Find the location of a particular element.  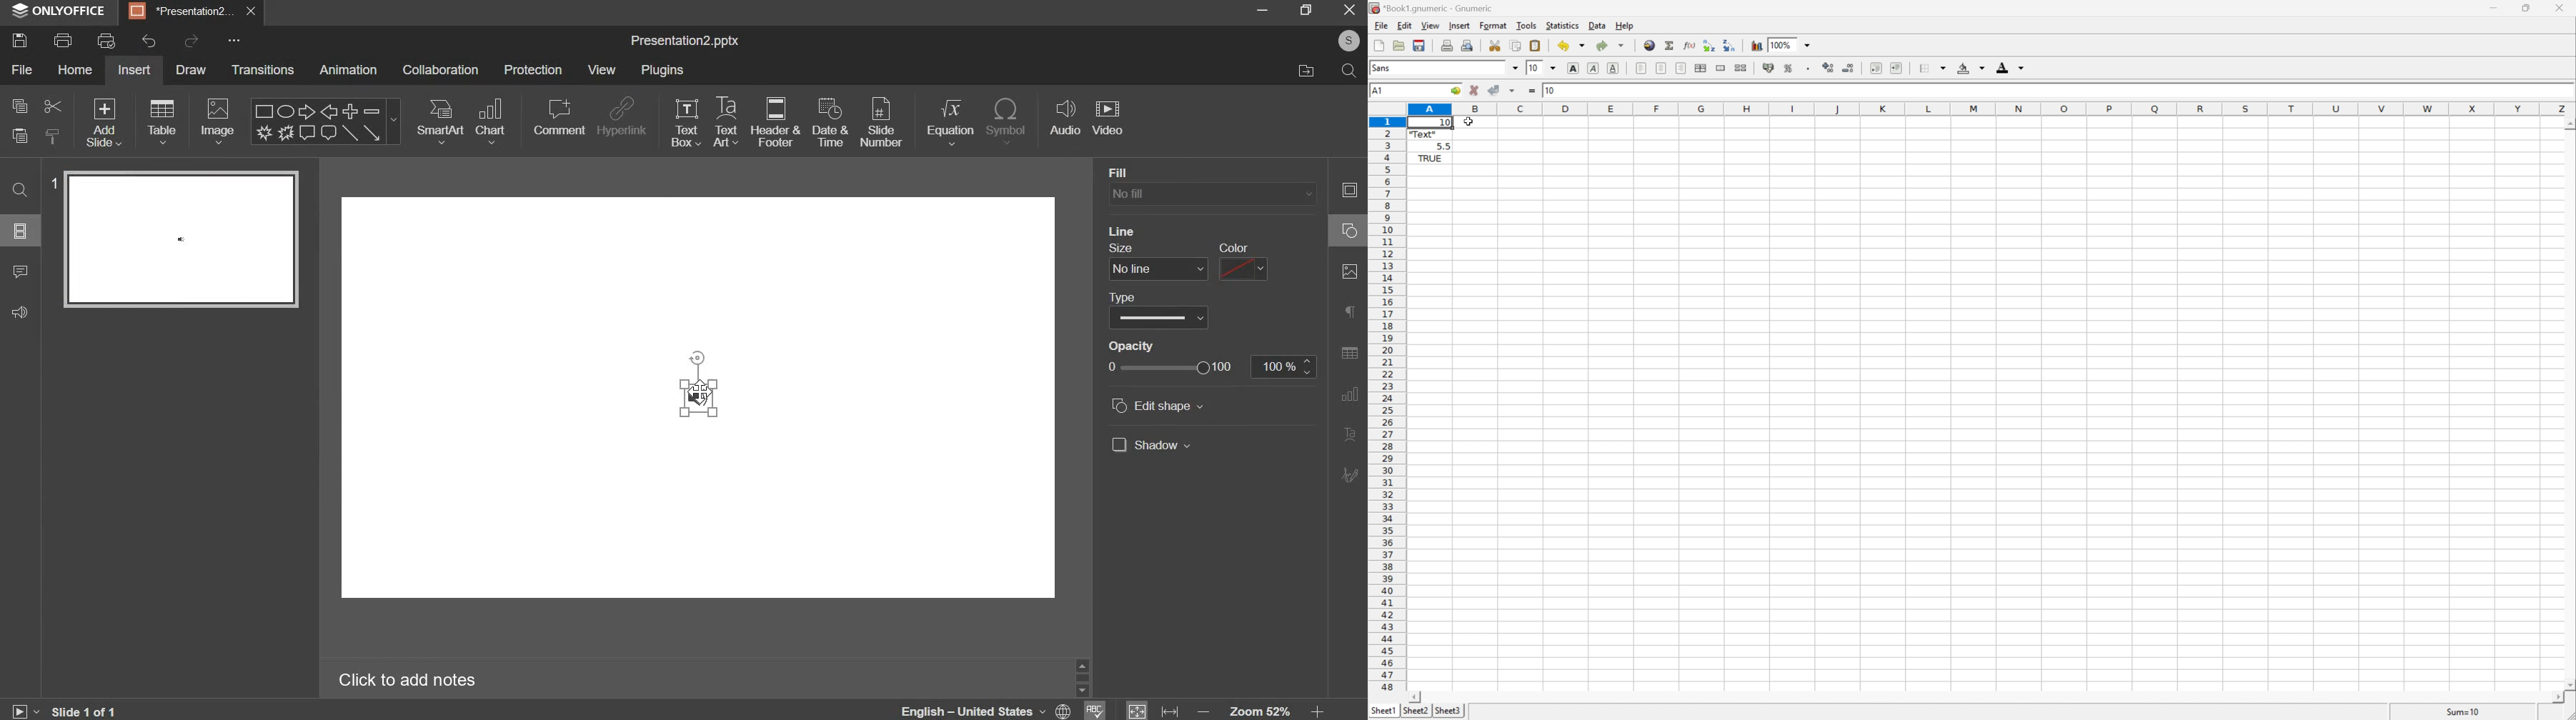

"Text" is located at coordinates (1423, 136).